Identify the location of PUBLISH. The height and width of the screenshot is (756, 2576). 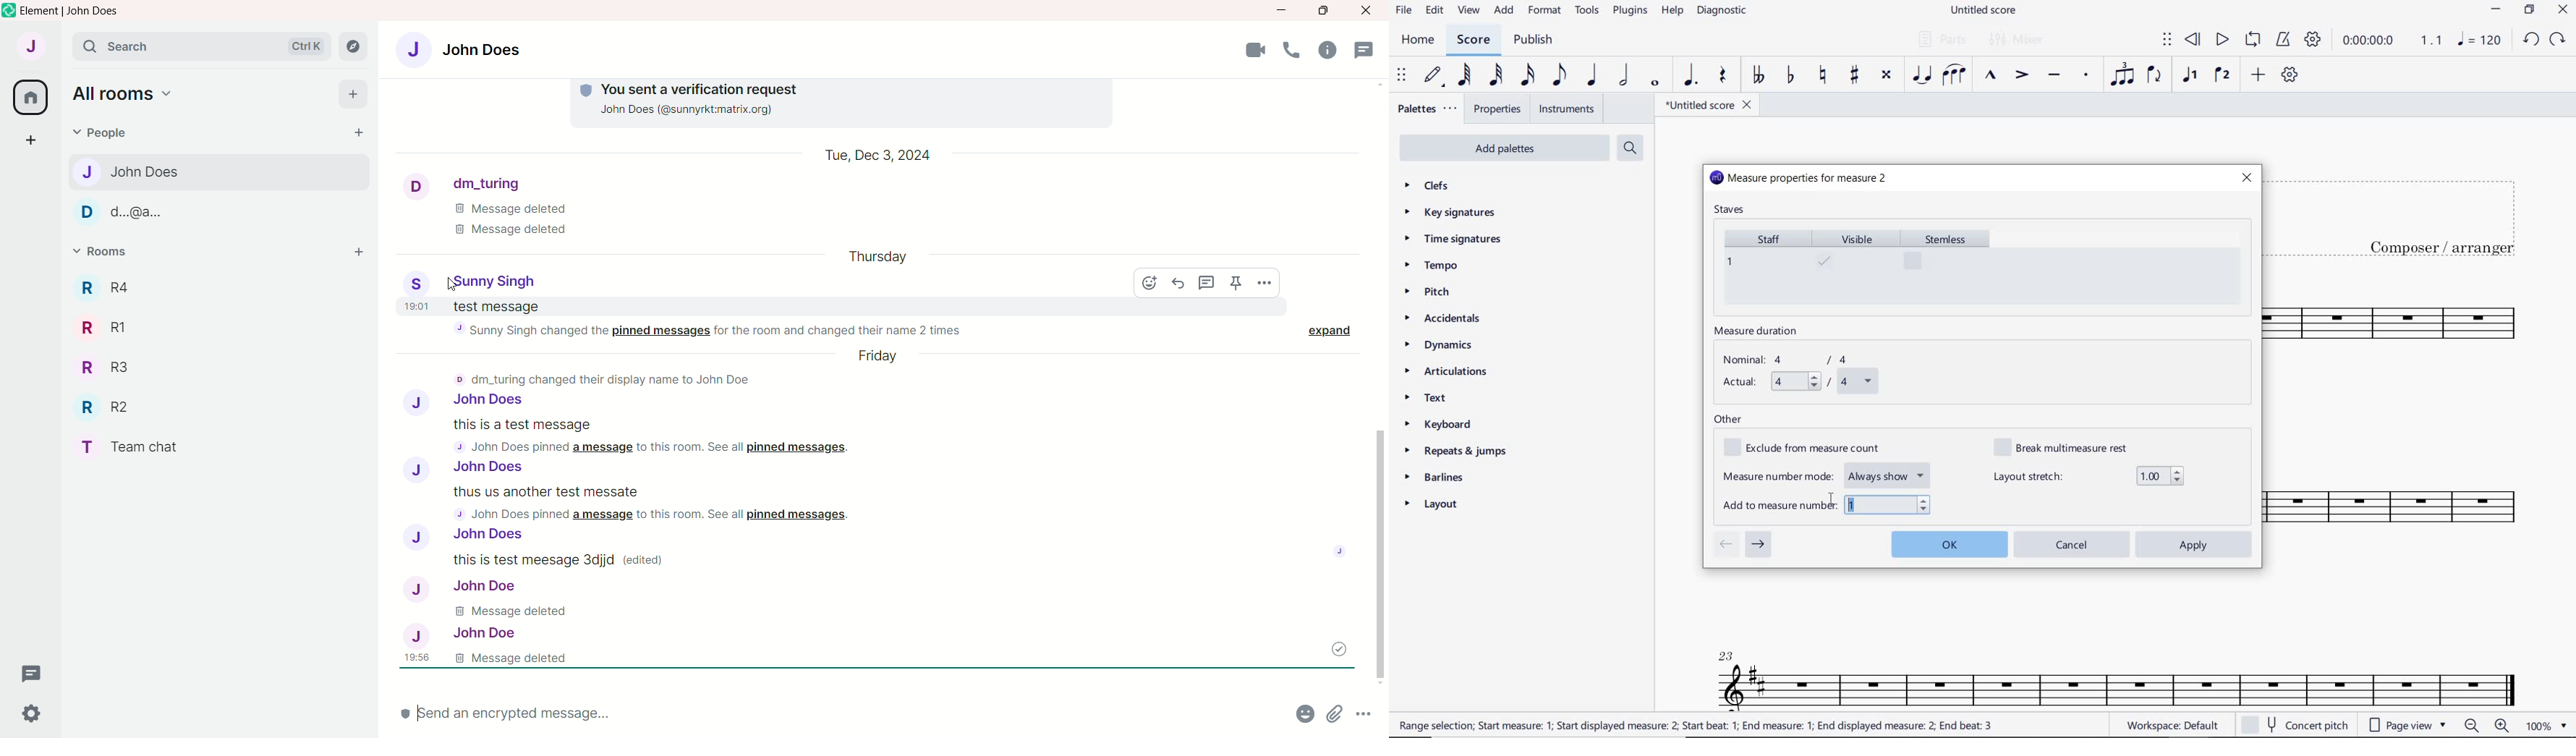
(1533, 41).